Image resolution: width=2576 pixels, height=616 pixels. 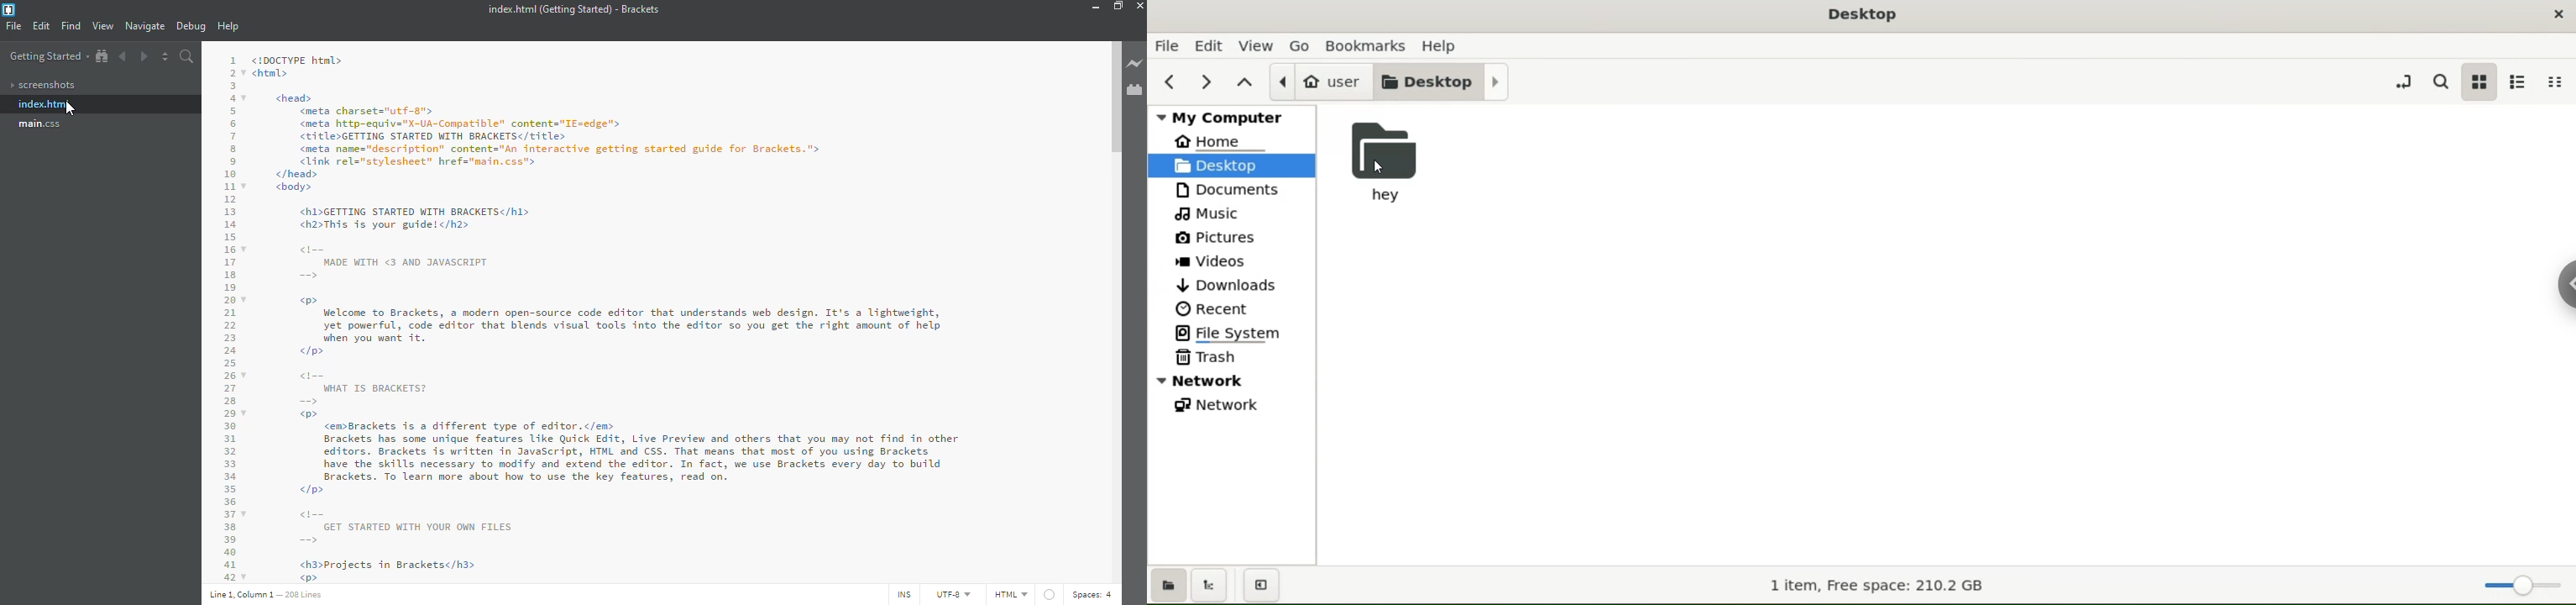 I want to click on view, so click(x=1256, y=45).